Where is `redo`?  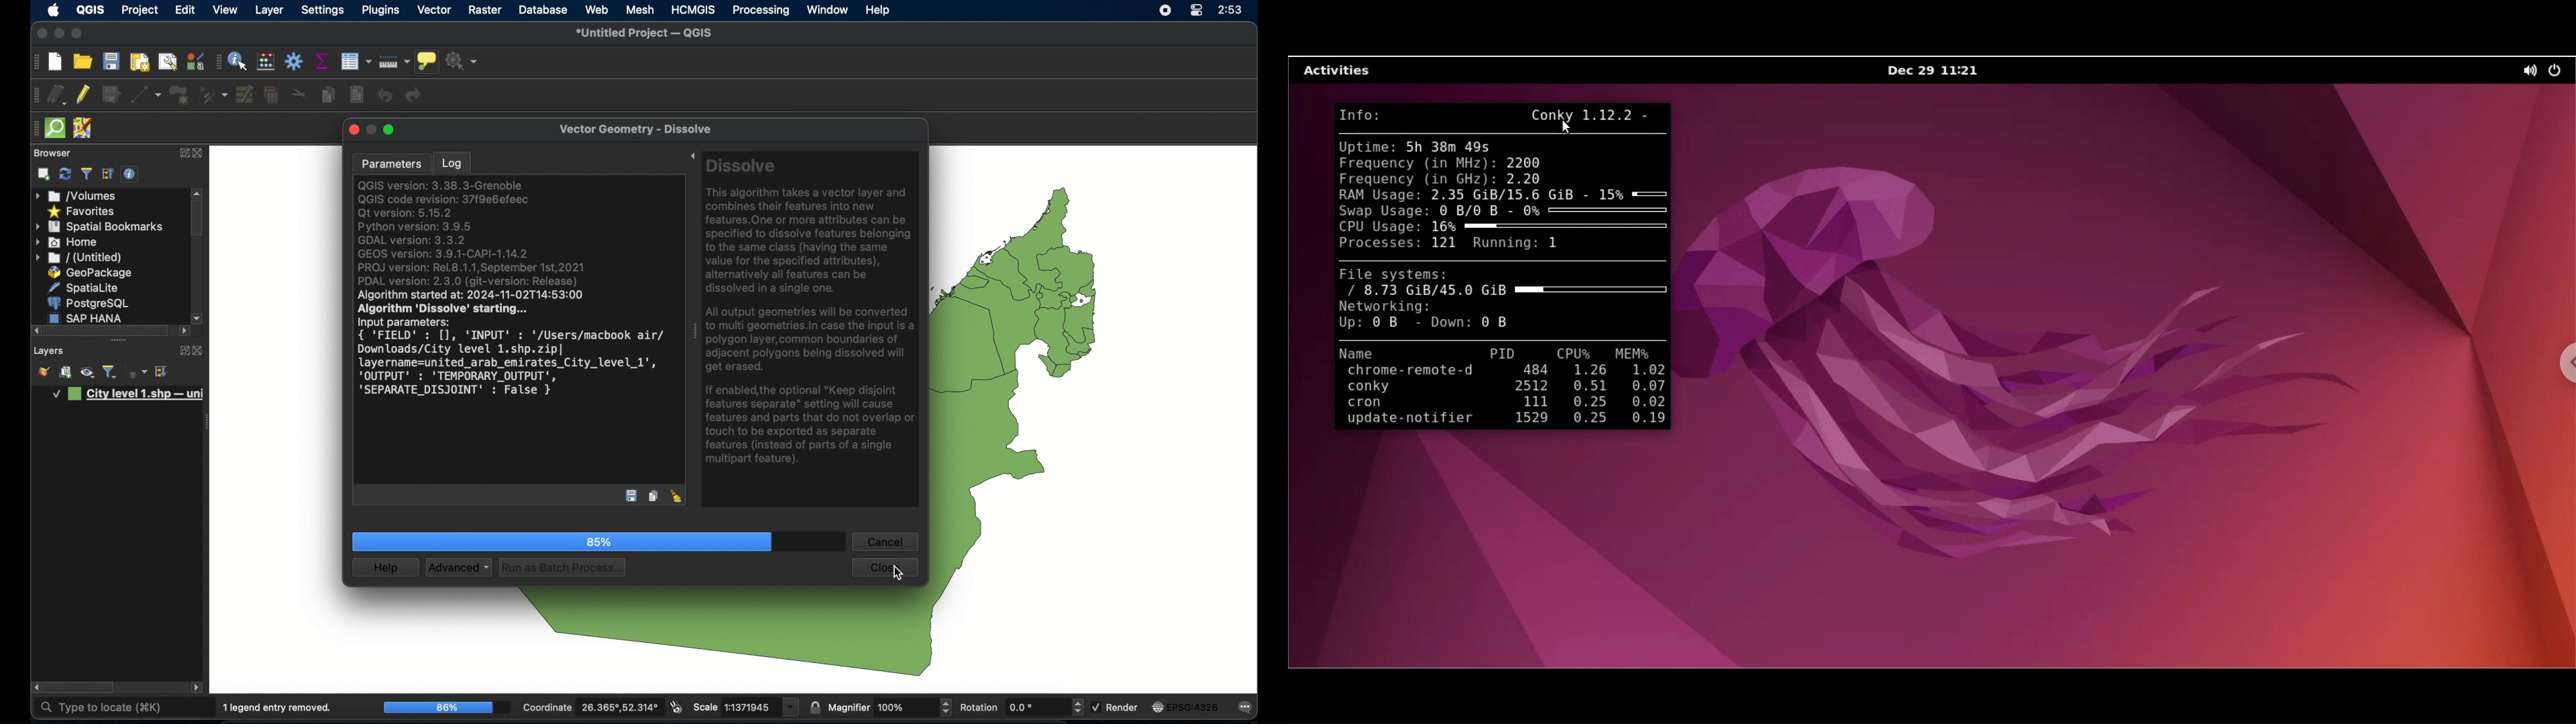
redo is located at coordinates (417, 96).